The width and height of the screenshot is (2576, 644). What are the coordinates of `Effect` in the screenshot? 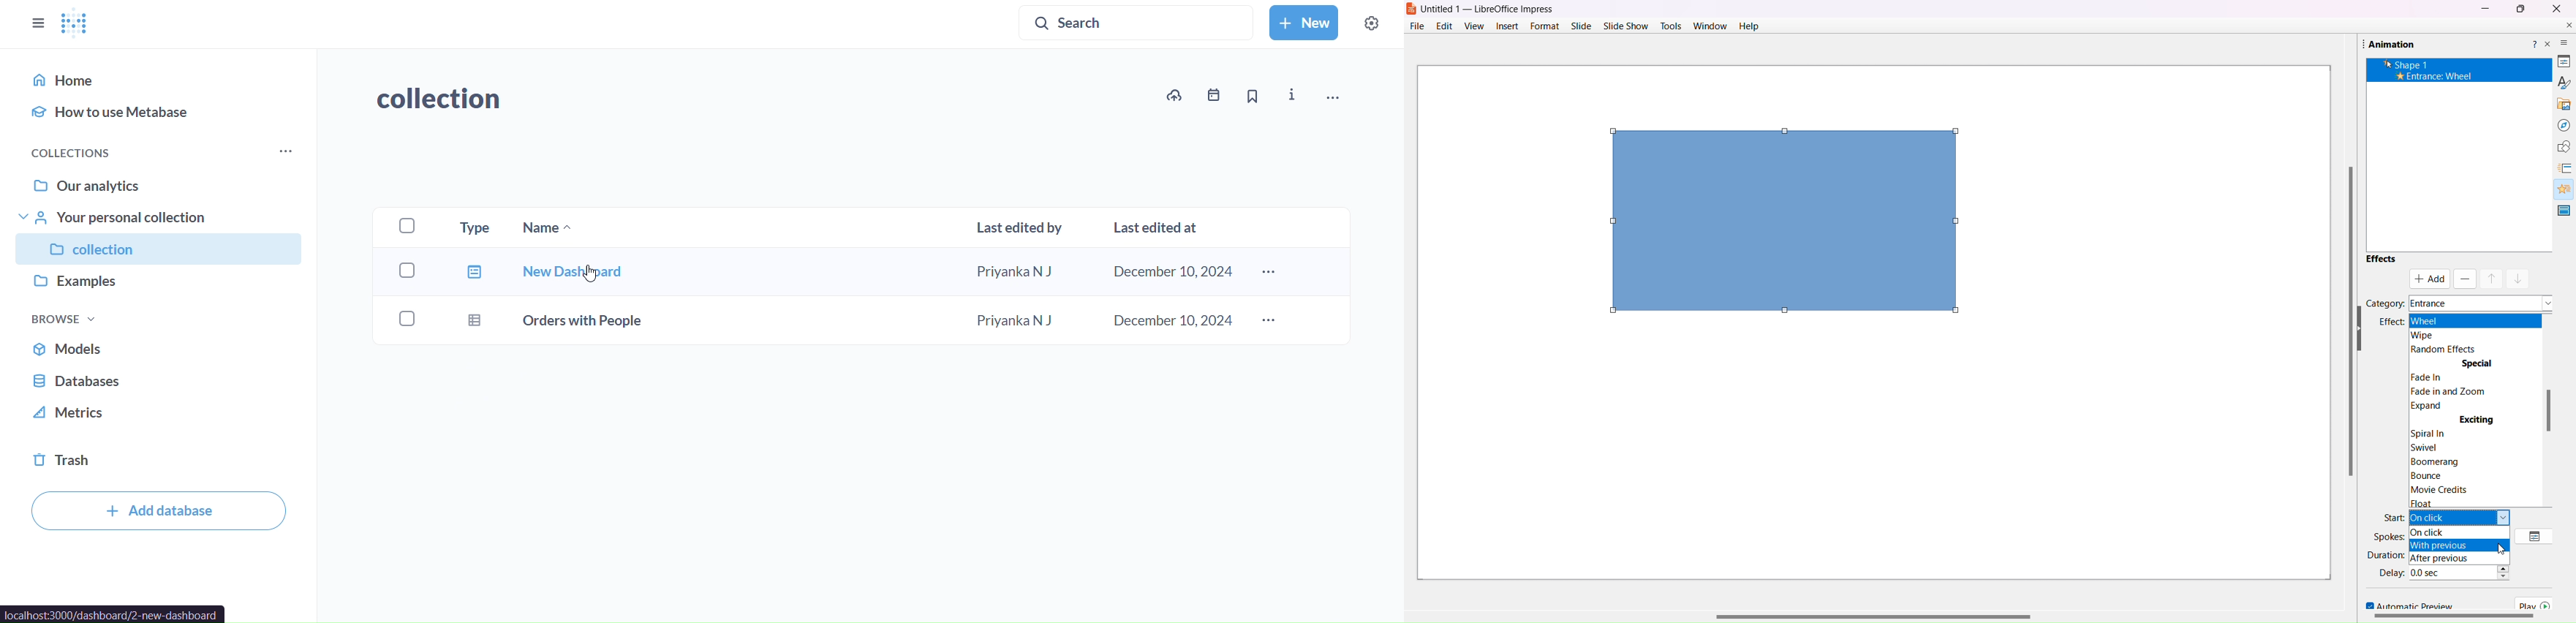 It's located at (2387, 327).